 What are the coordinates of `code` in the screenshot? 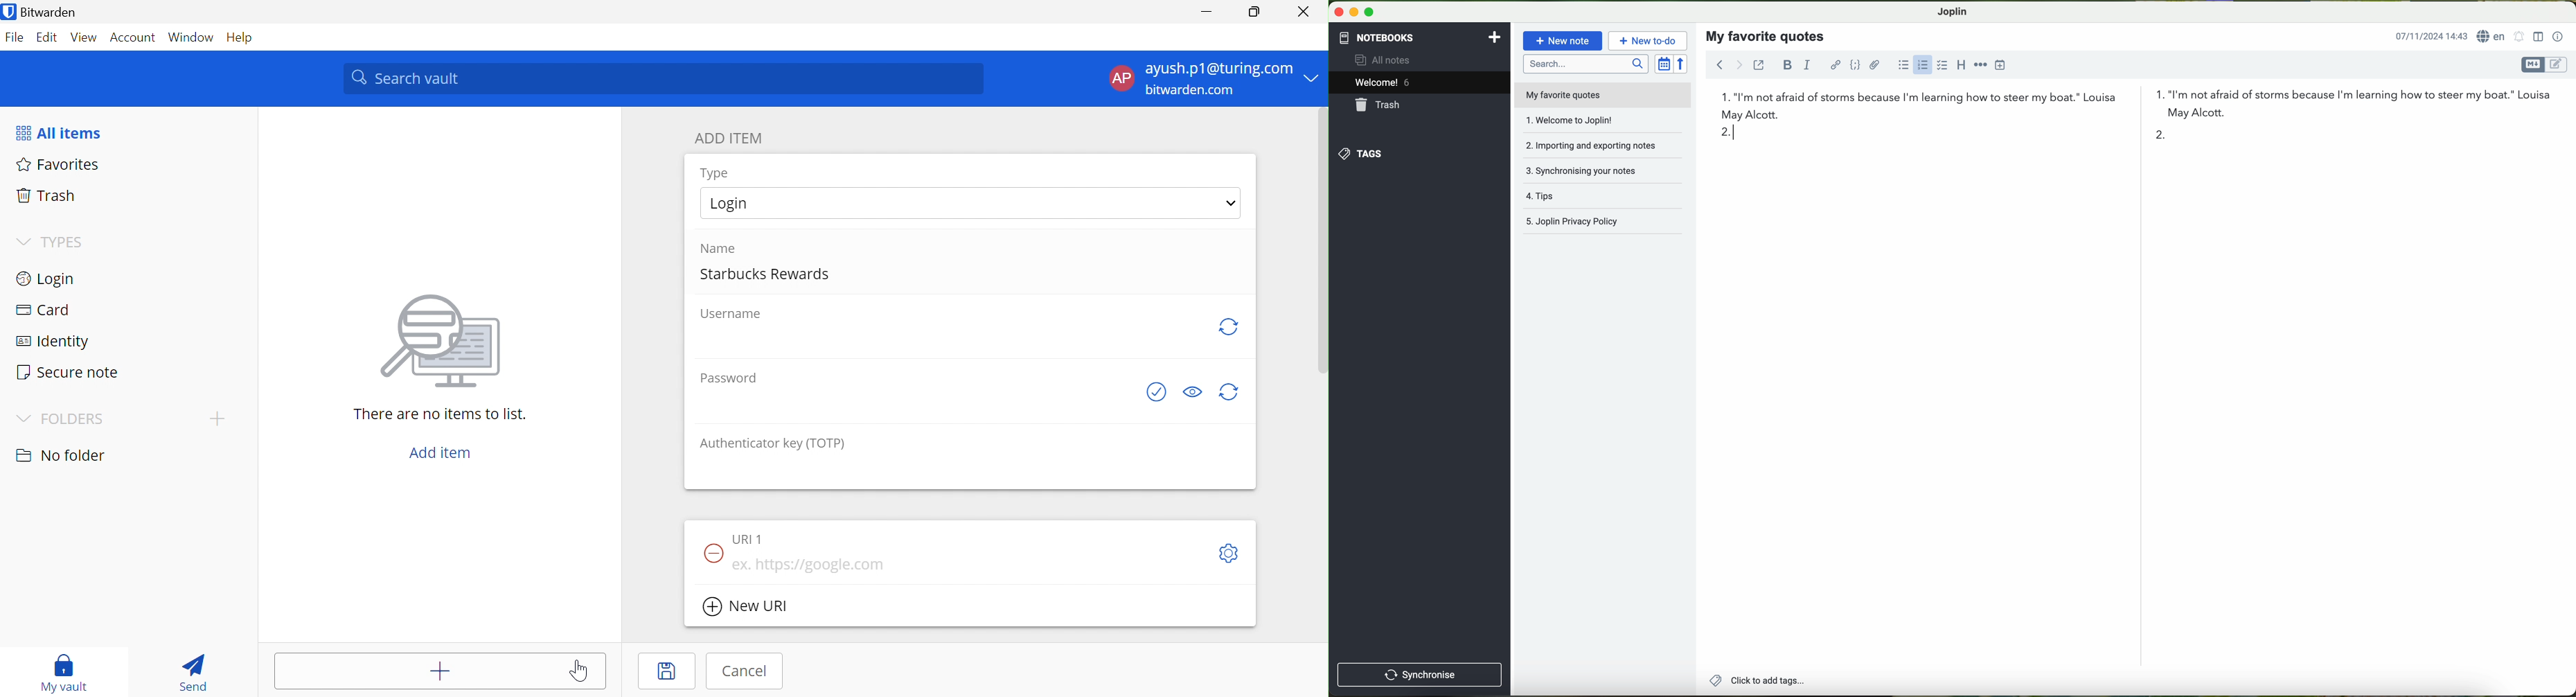 It's located at (1856, 66).